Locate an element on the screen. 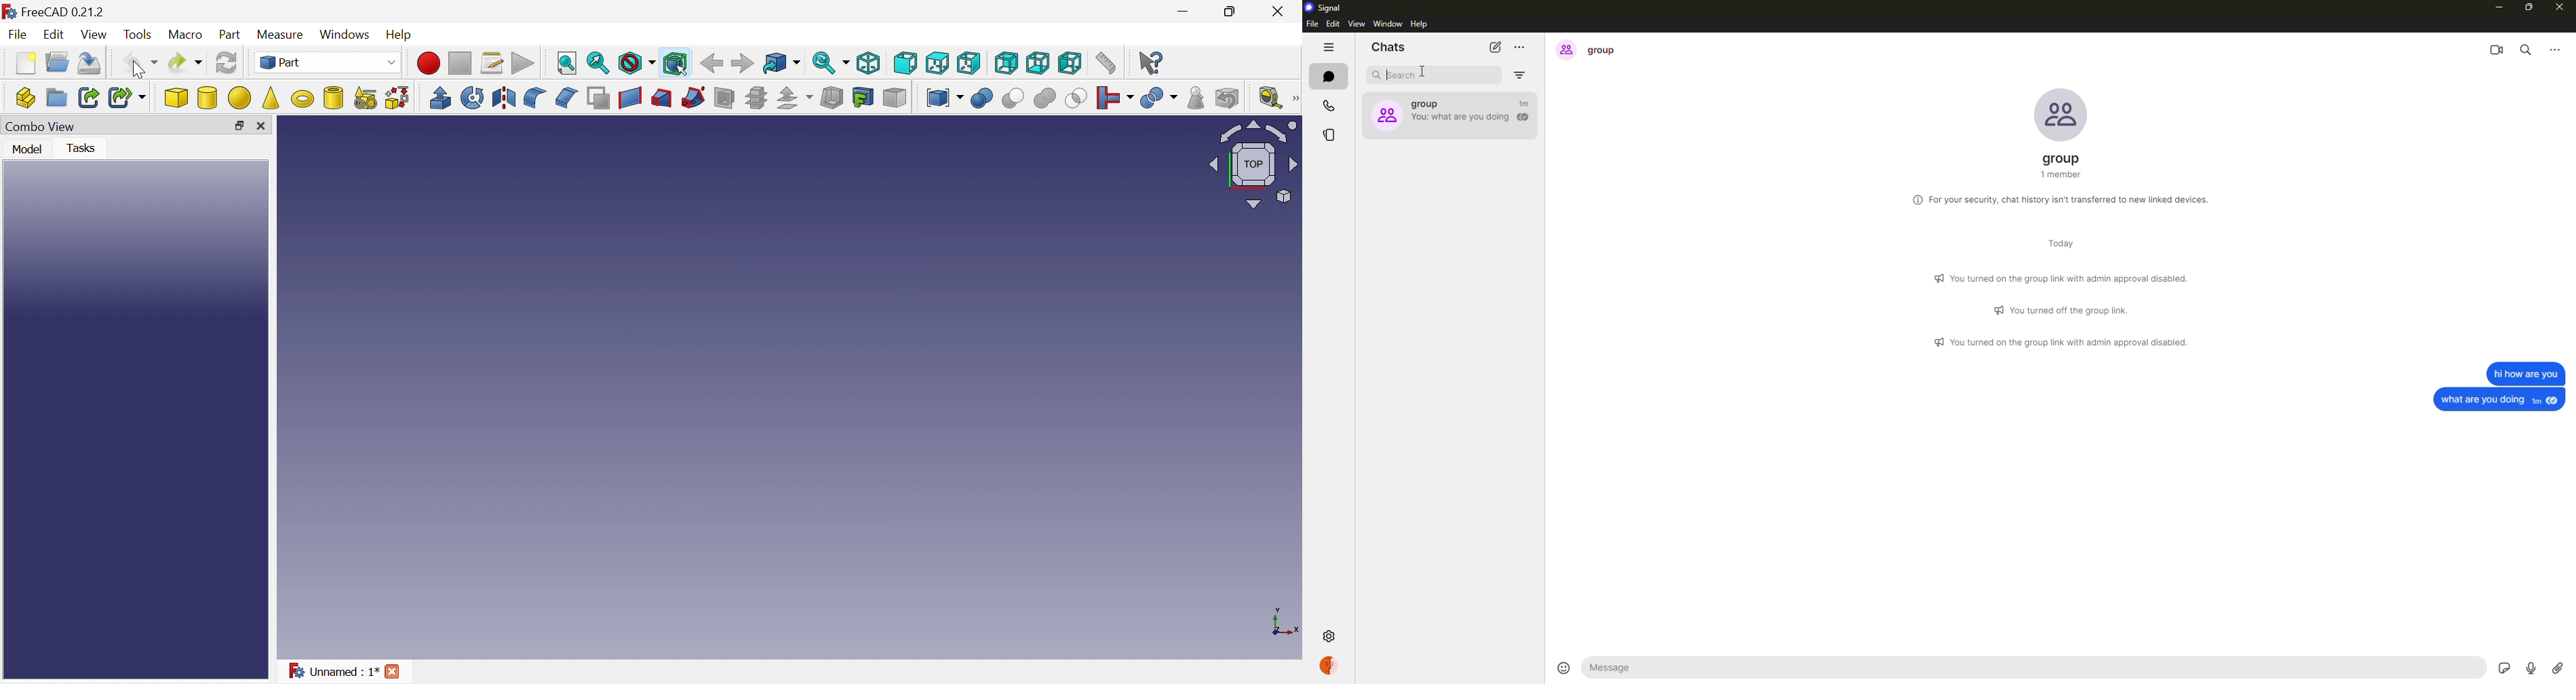 This screenshot has height=700, width=2576. Rear is located at coordinates (1007, 64).